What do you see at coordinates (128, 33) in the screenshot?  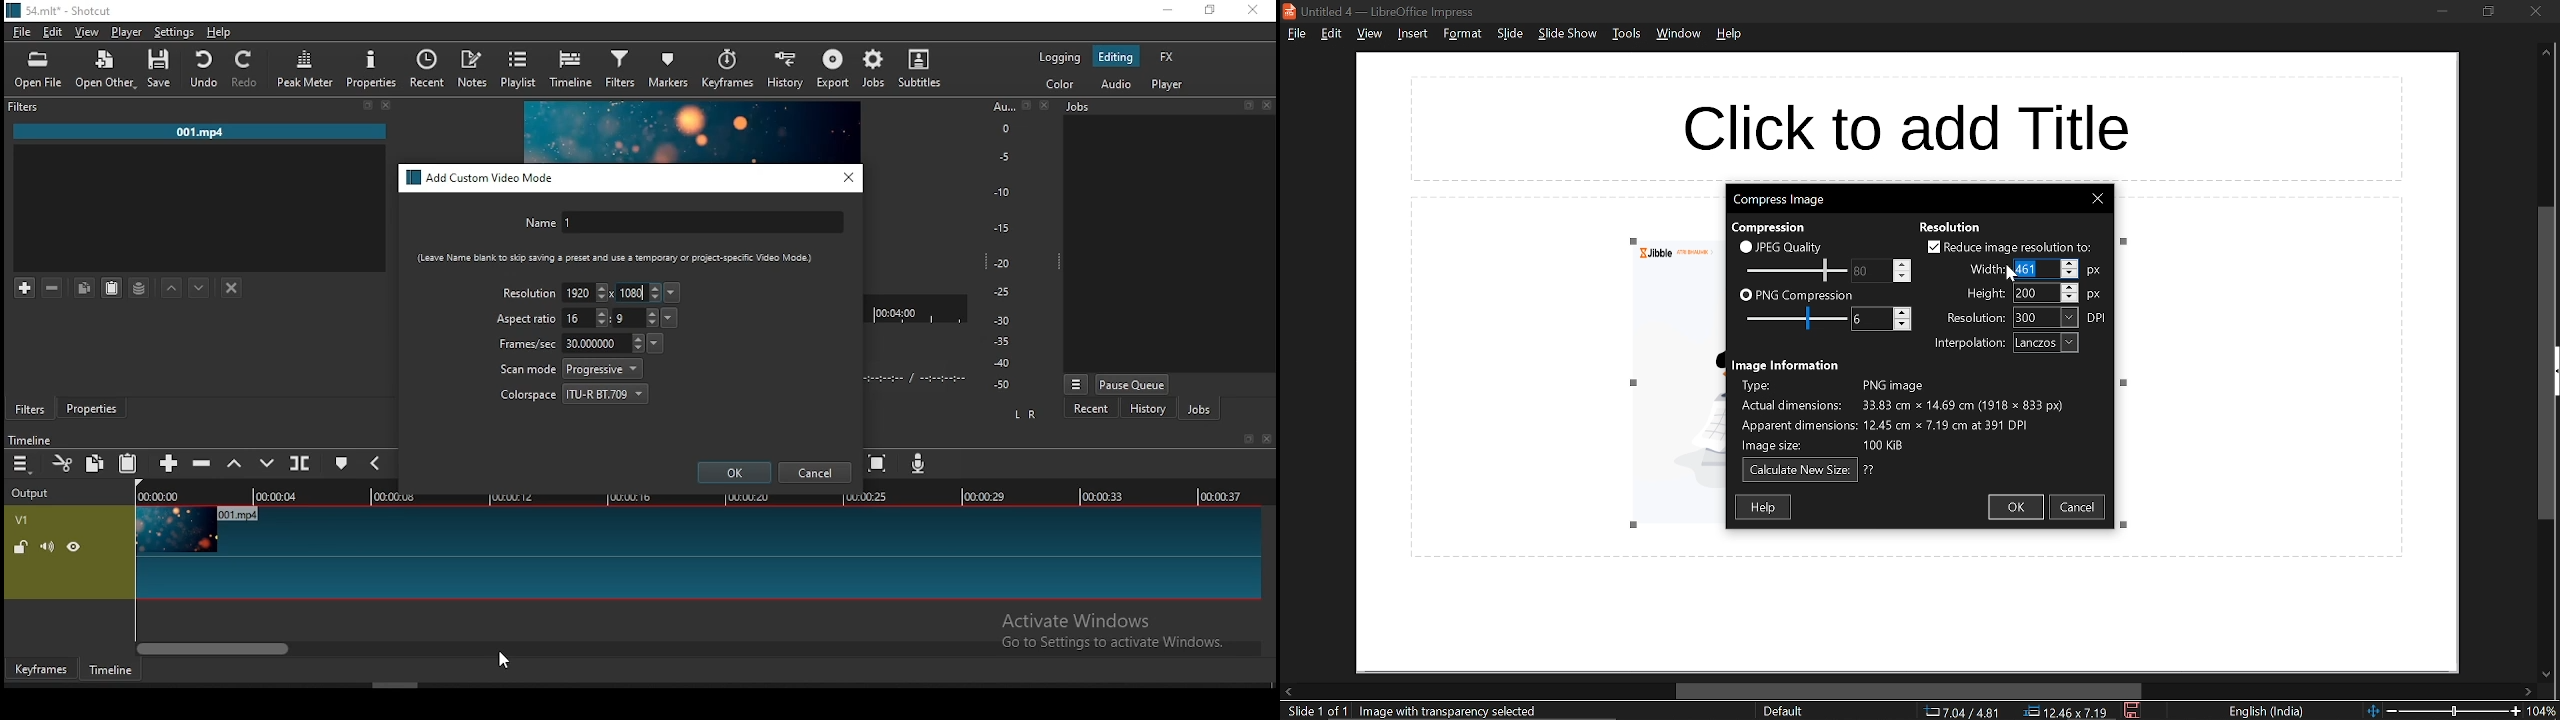 I see `player` at bounding box center [128, 33].